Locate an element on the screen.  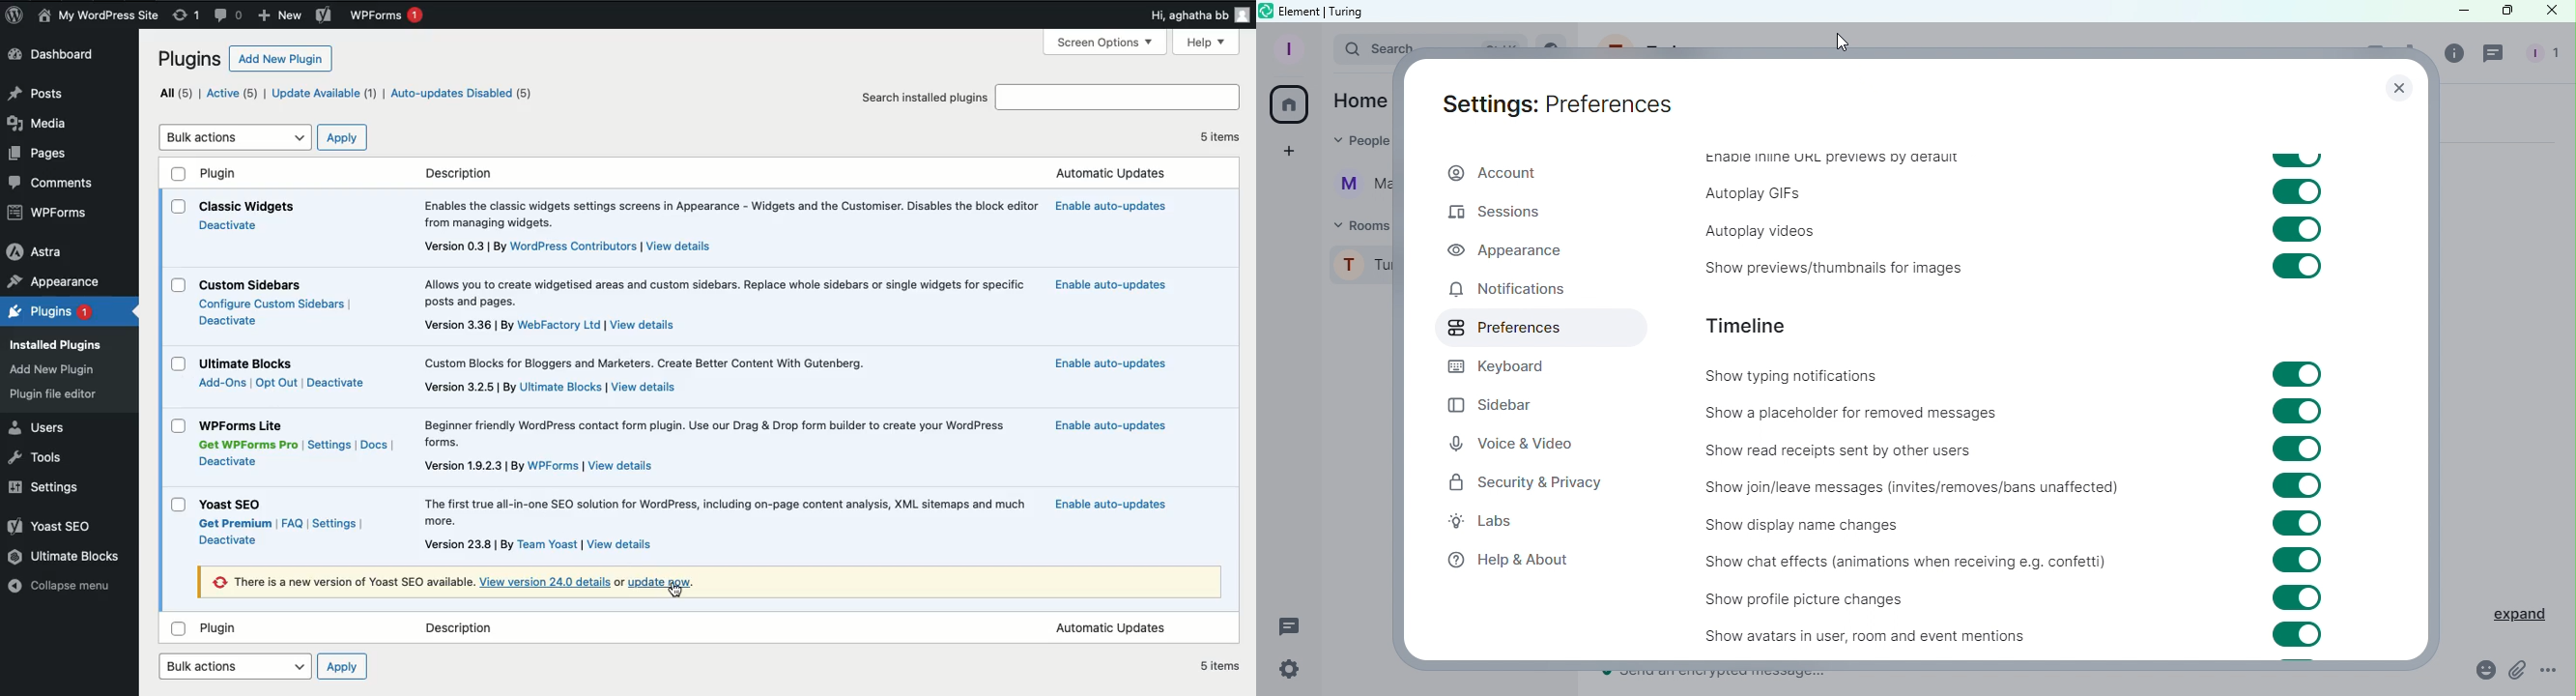
Attachment is located at coordinates (2517, 672).